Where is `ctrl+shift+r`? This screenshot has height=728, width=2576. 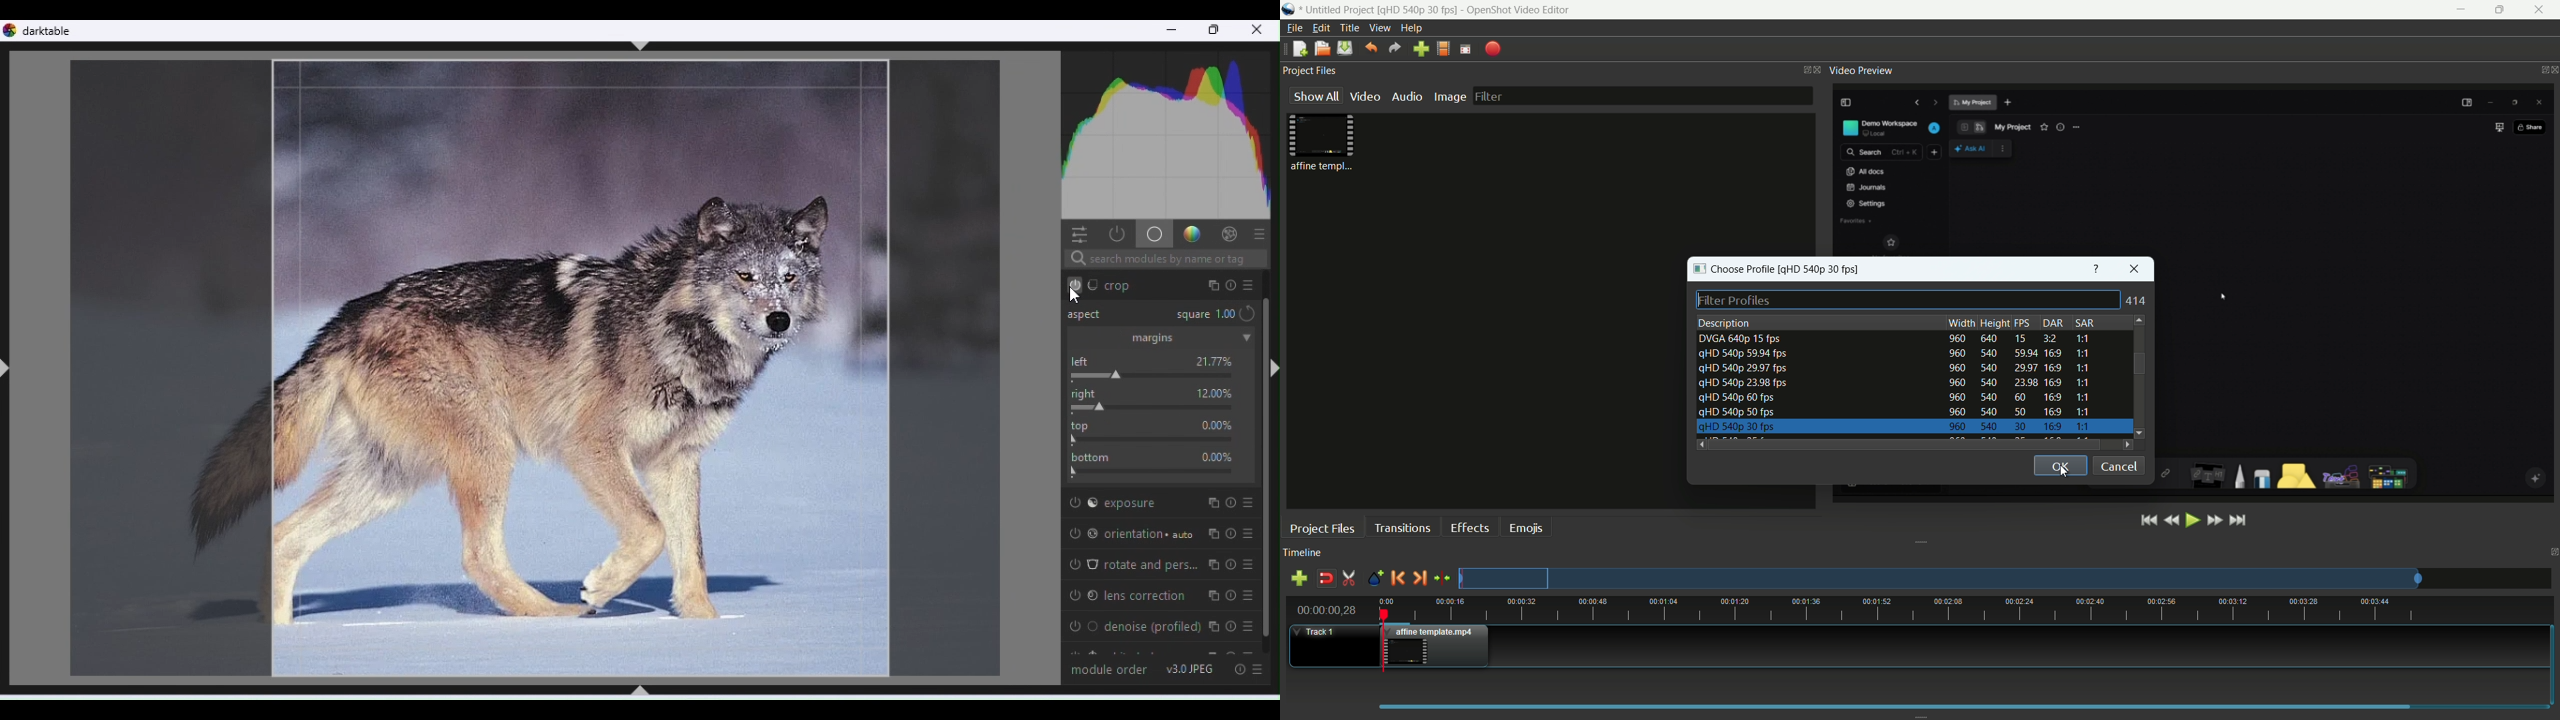 ctrl+shift+r is located at coordinates (1271, 368).